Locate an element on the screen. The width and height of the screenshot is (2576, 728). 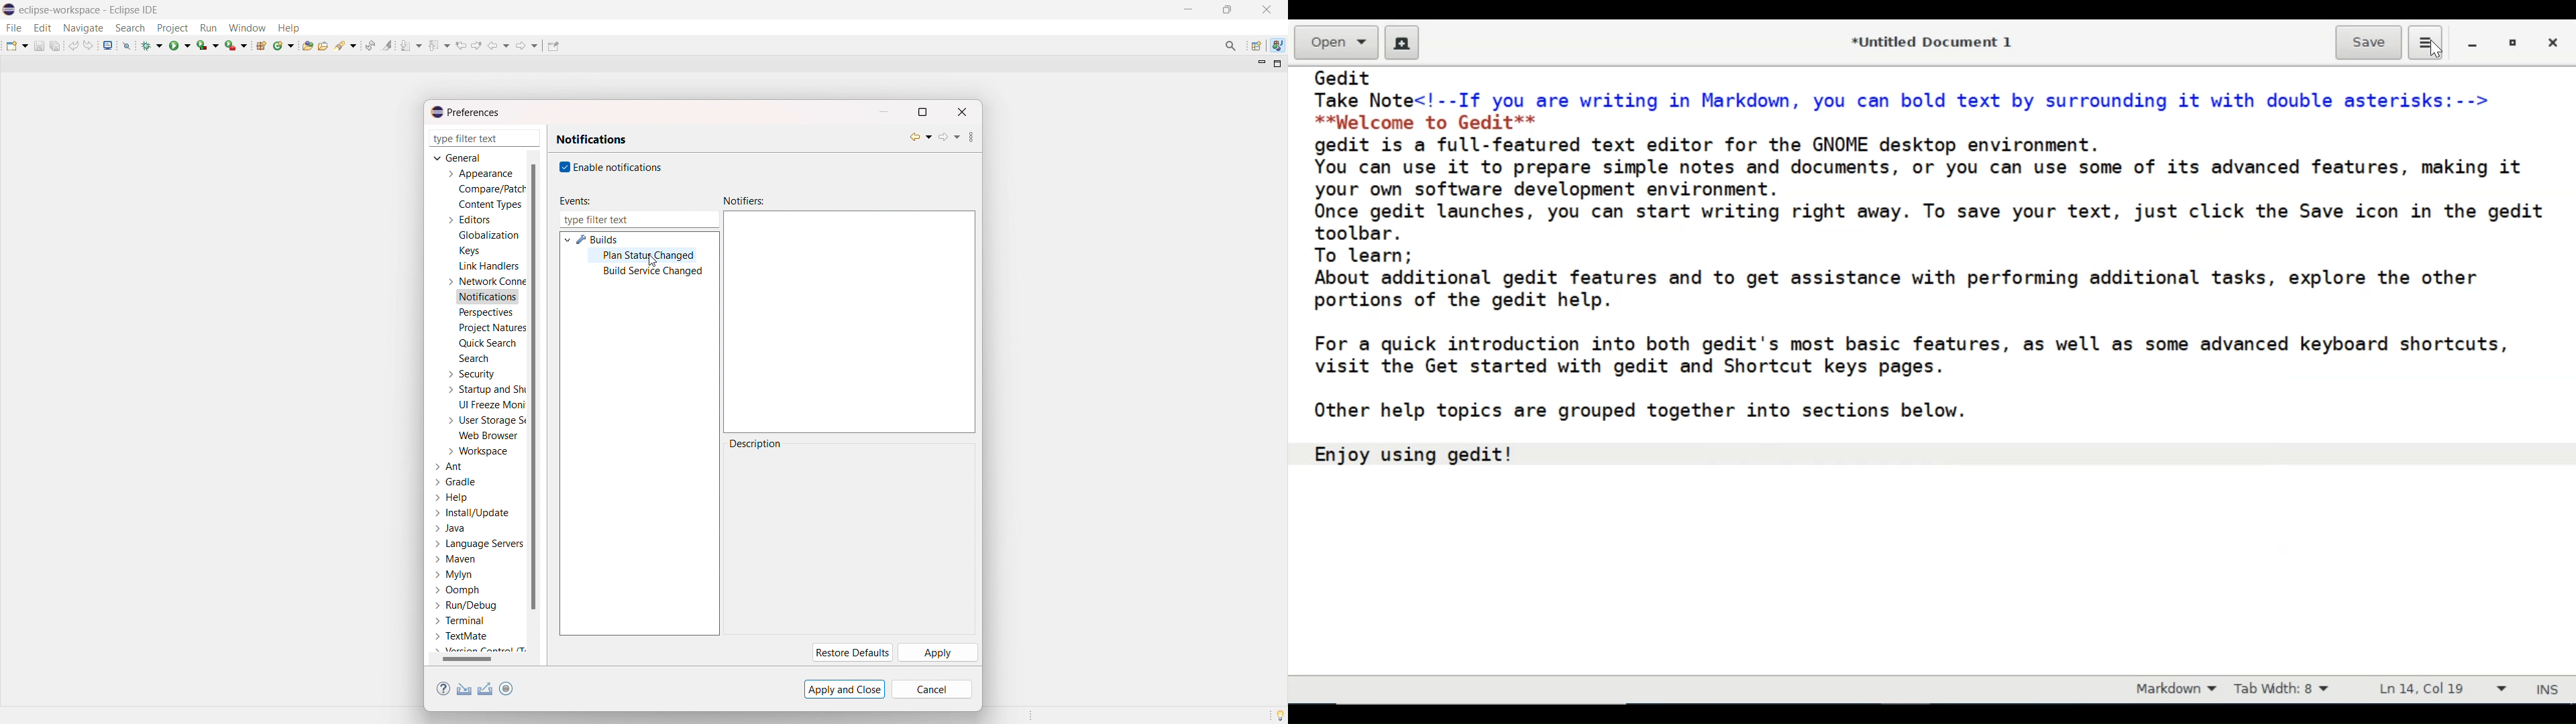
java is located at coordinates (1278, 46).